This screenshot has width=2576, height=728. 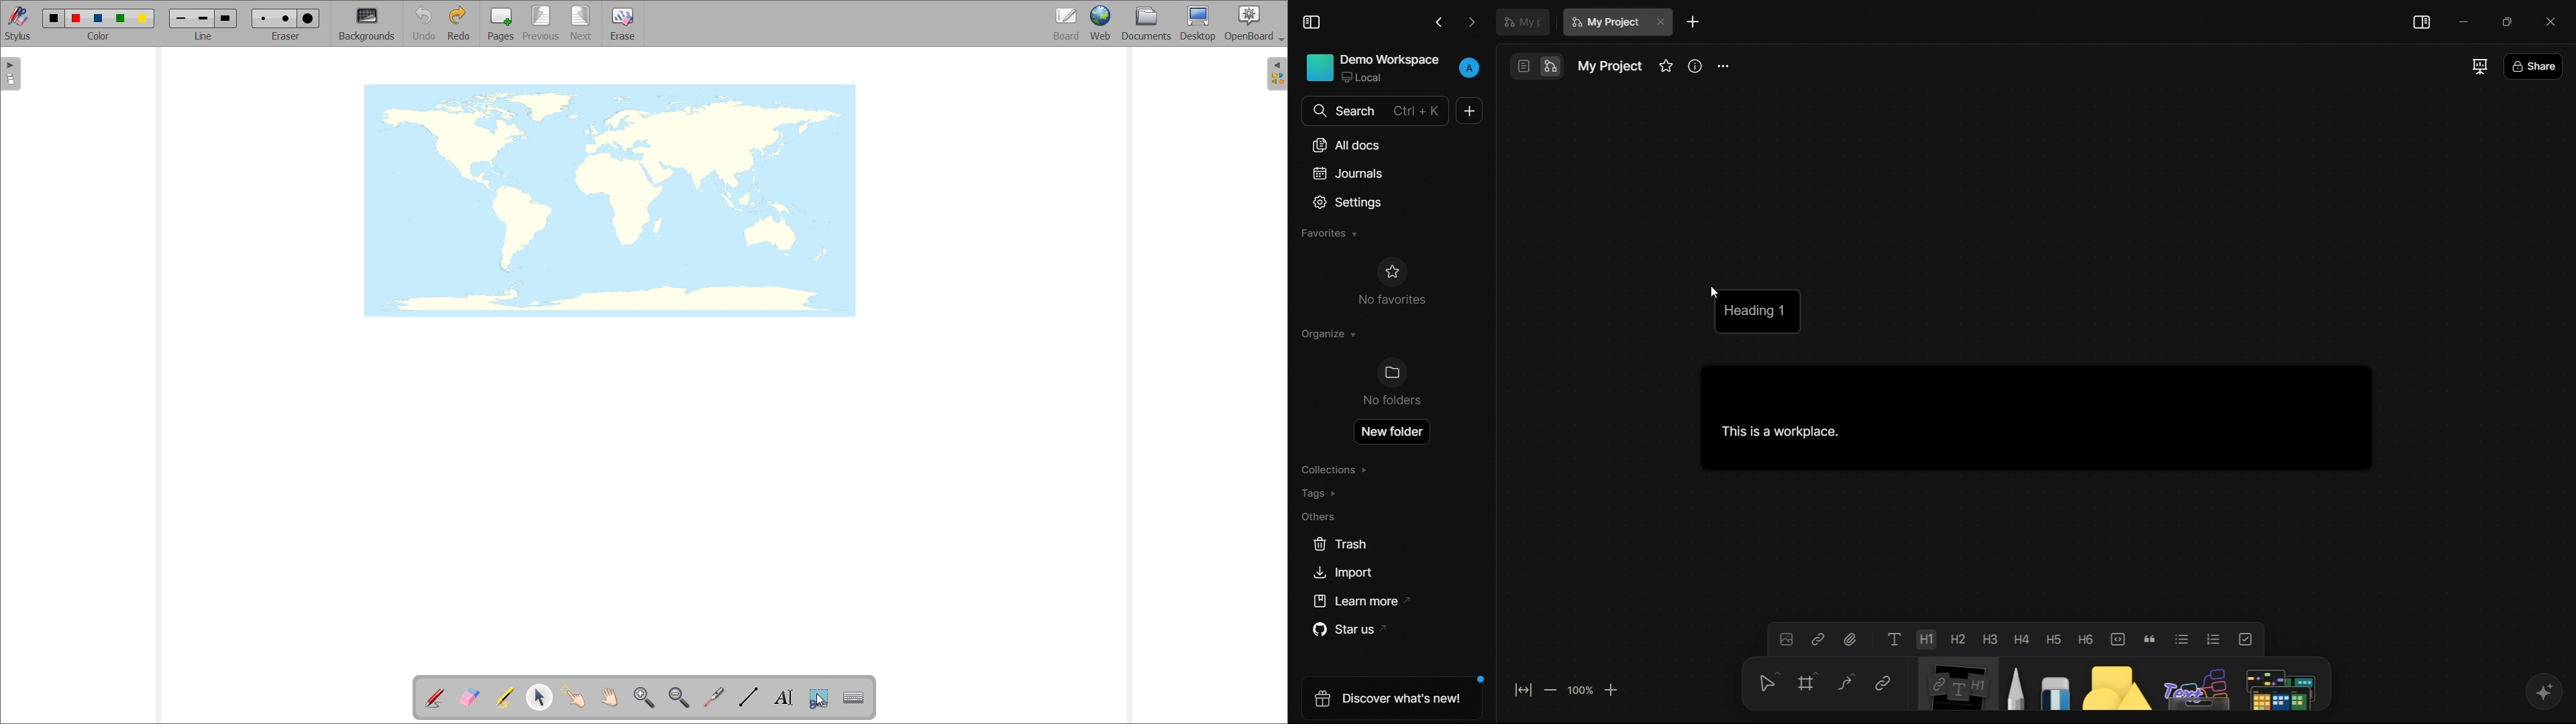 What do you see at coordinates (1319, 518) in the screenshot?
I see `others` at bounding box center [1319, 518].